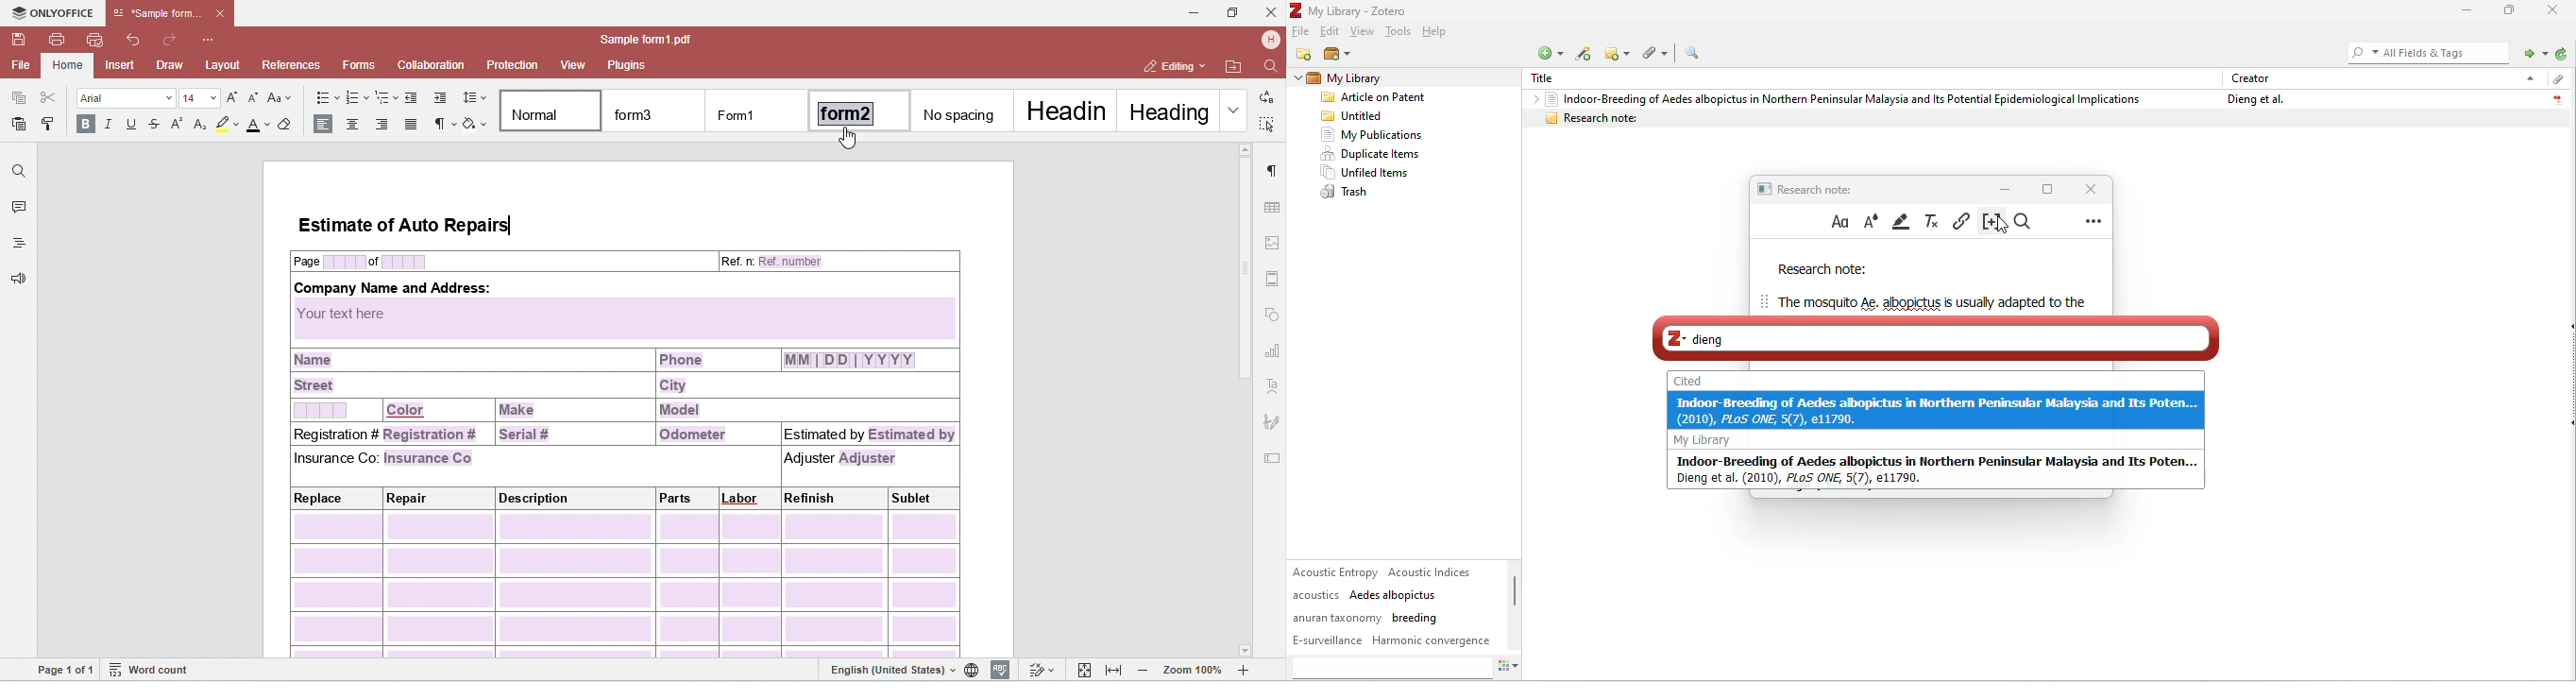 The image size is (2576, 700). What do you see at coordinates (1375, 78) in the screenshot?
I see `my library` at bounding box center [1375, 78].